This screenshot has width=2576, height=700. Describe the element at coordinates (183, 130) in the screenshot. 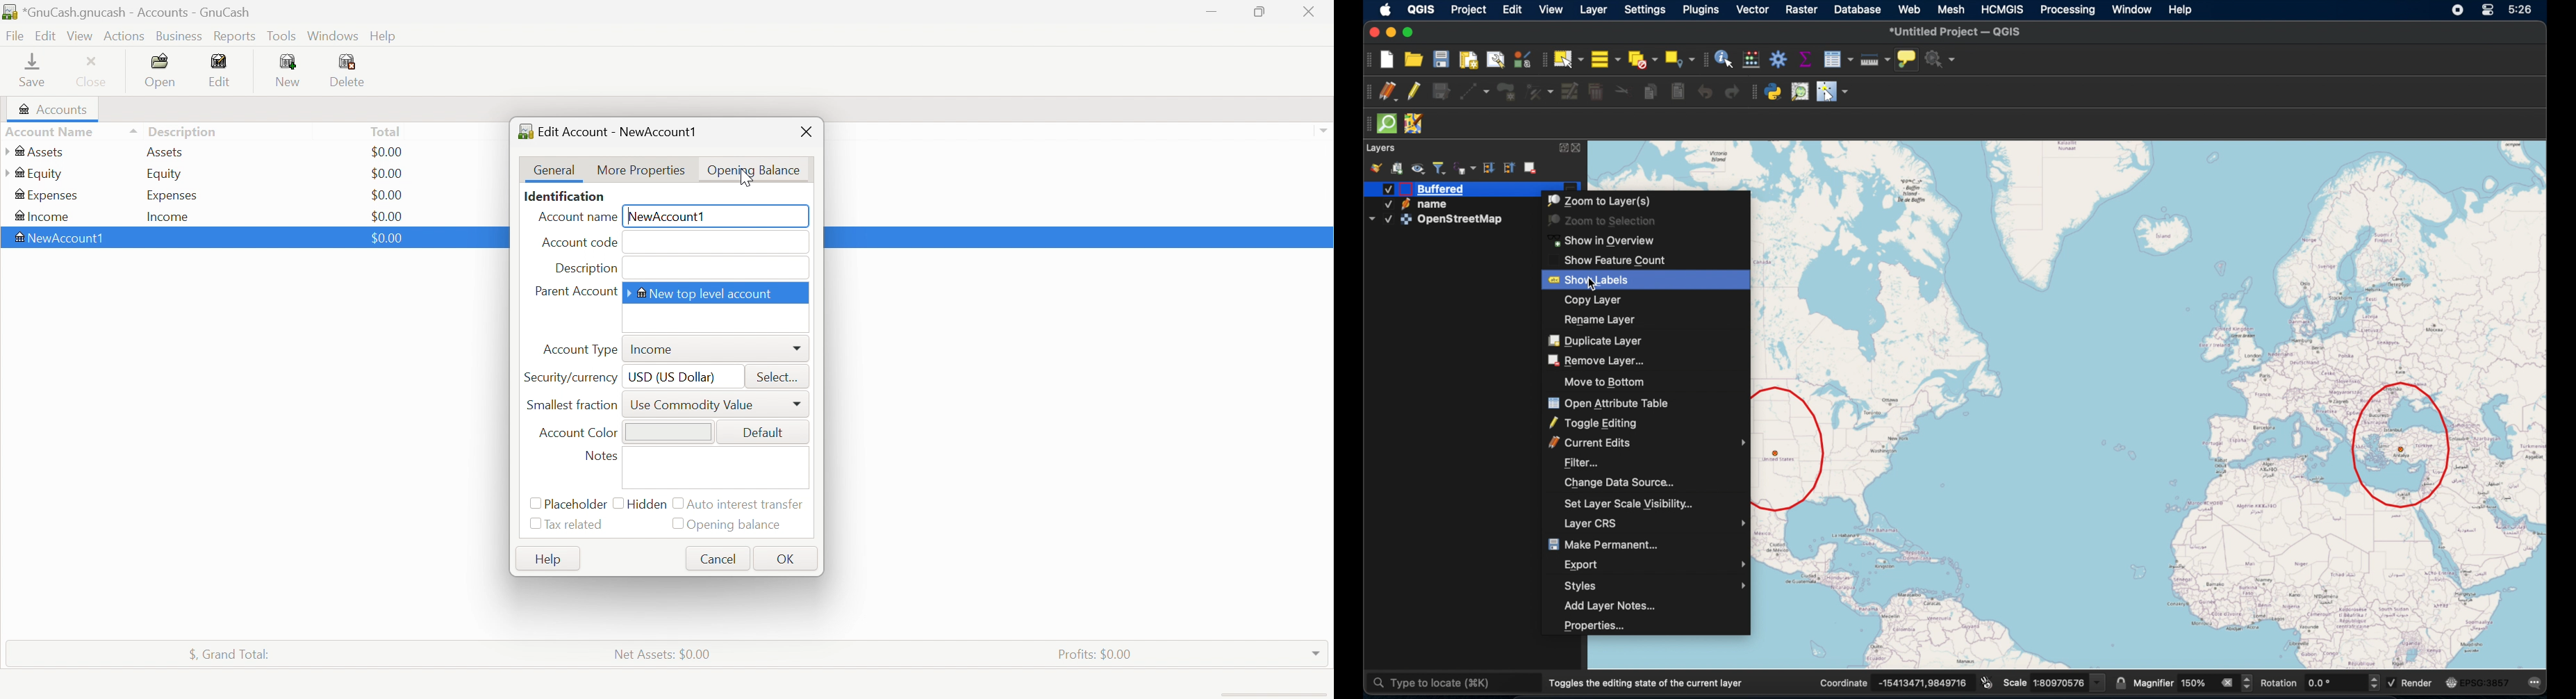

I see `Description` at that location.